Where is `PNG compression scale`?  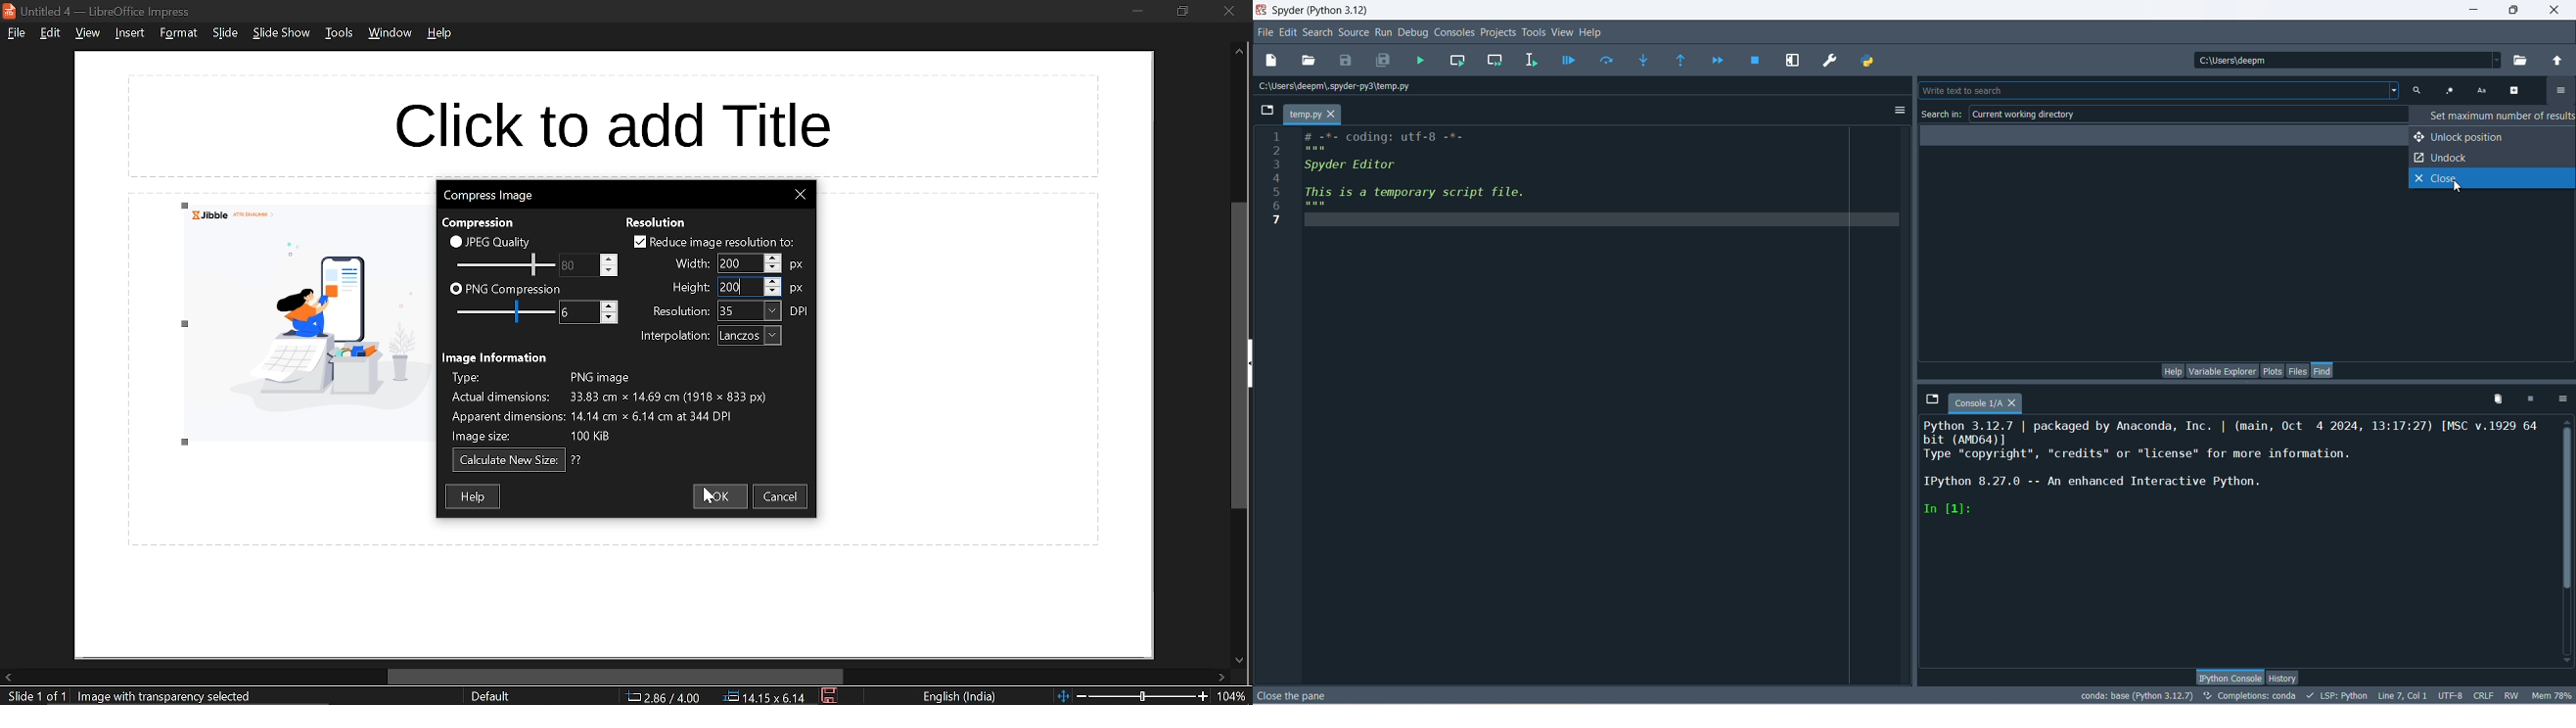
PNG compression scale is located at coordinates (576, 265).